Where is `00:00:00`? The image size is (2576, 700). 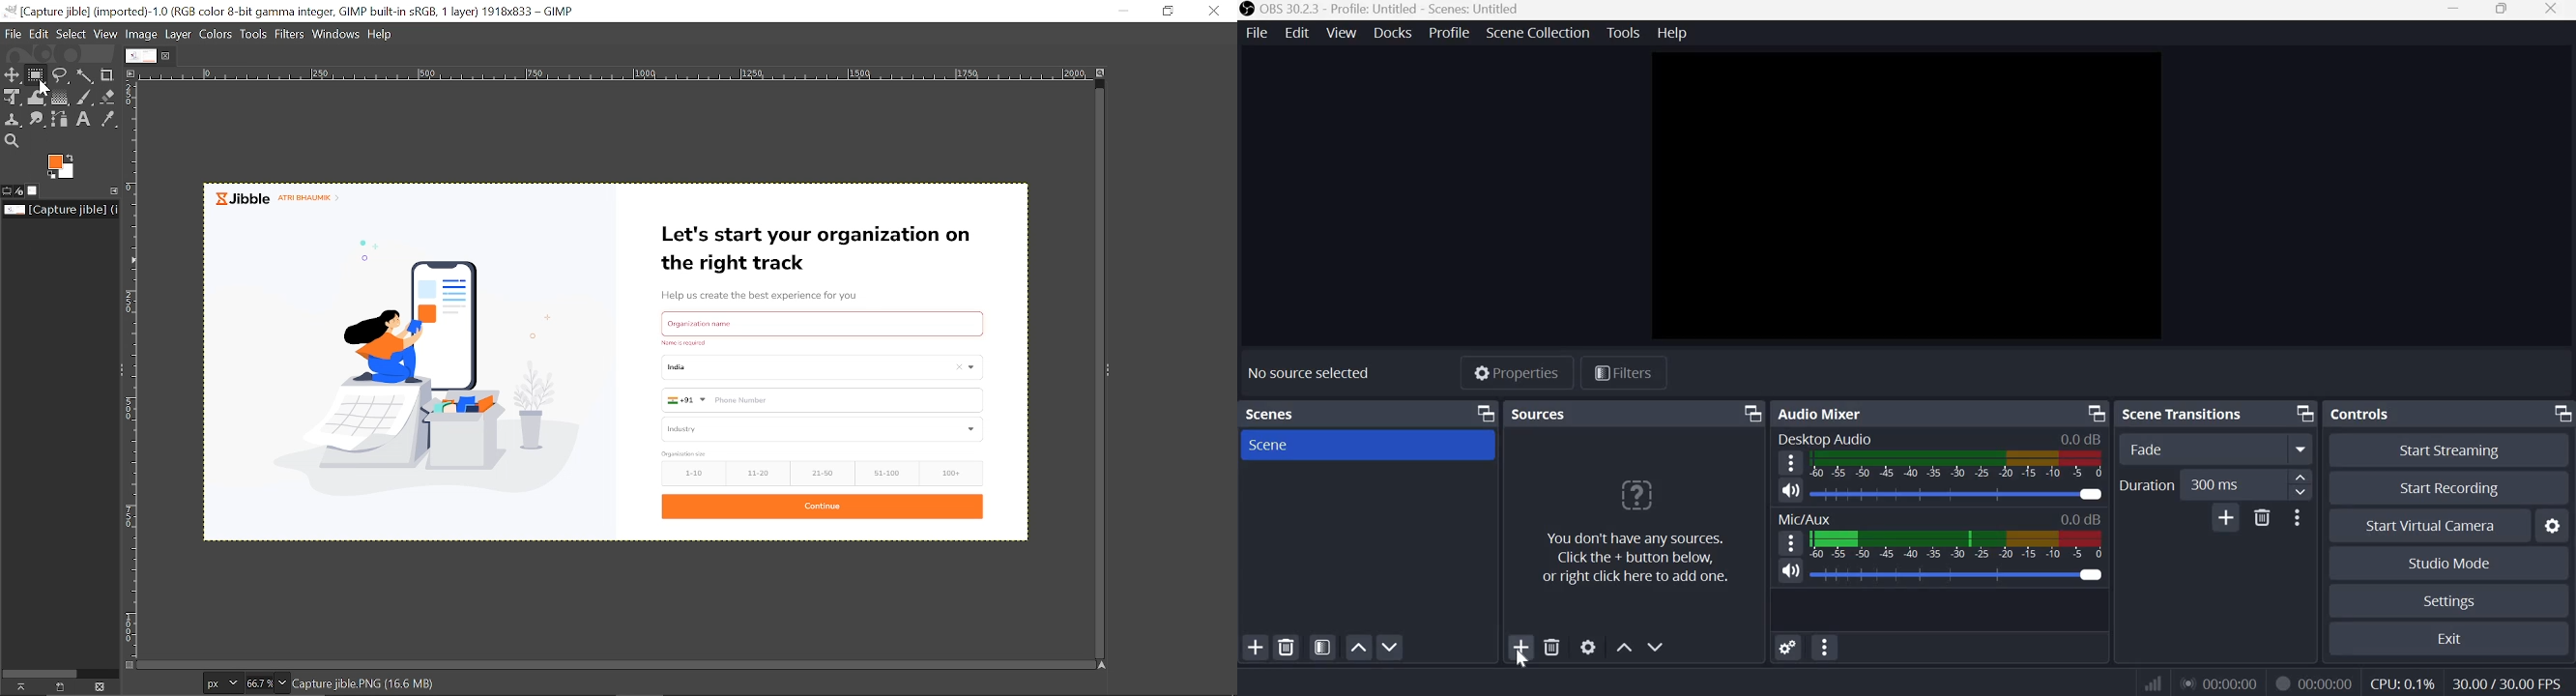
00:00:00 is located at coordinates (2326, 684).